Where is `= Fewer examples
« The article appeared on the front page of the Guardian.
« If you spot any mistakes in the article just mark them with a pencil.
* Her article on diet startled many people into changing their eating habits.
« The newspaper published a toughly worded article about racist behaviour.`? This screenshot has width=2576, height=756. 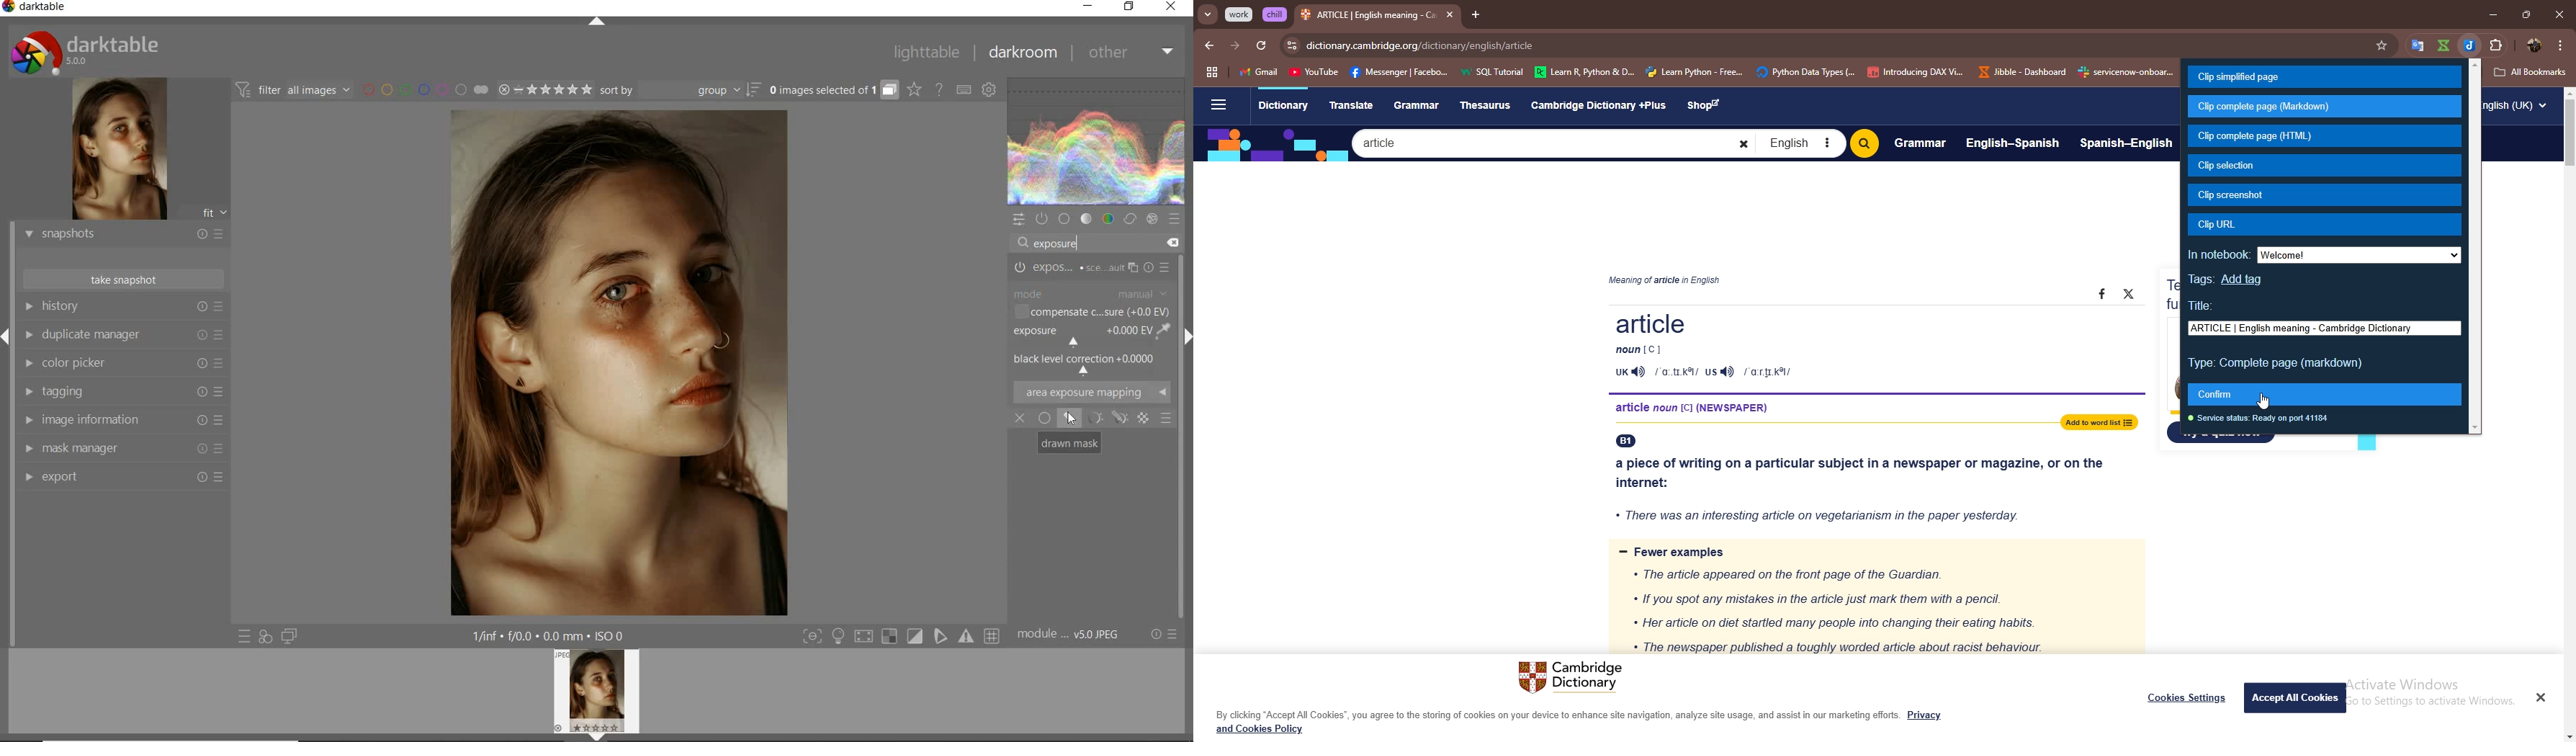 = Fewer examples
« The article appeared on the front page of the Guardian.
« If you spot any mistakes in the article just mark them with a pencil.
* Her article on diet startled many people into changing their eating habits.
« The newspaper published a toughly worded article about racist behaviour. is located at coordinates (1872, 598).